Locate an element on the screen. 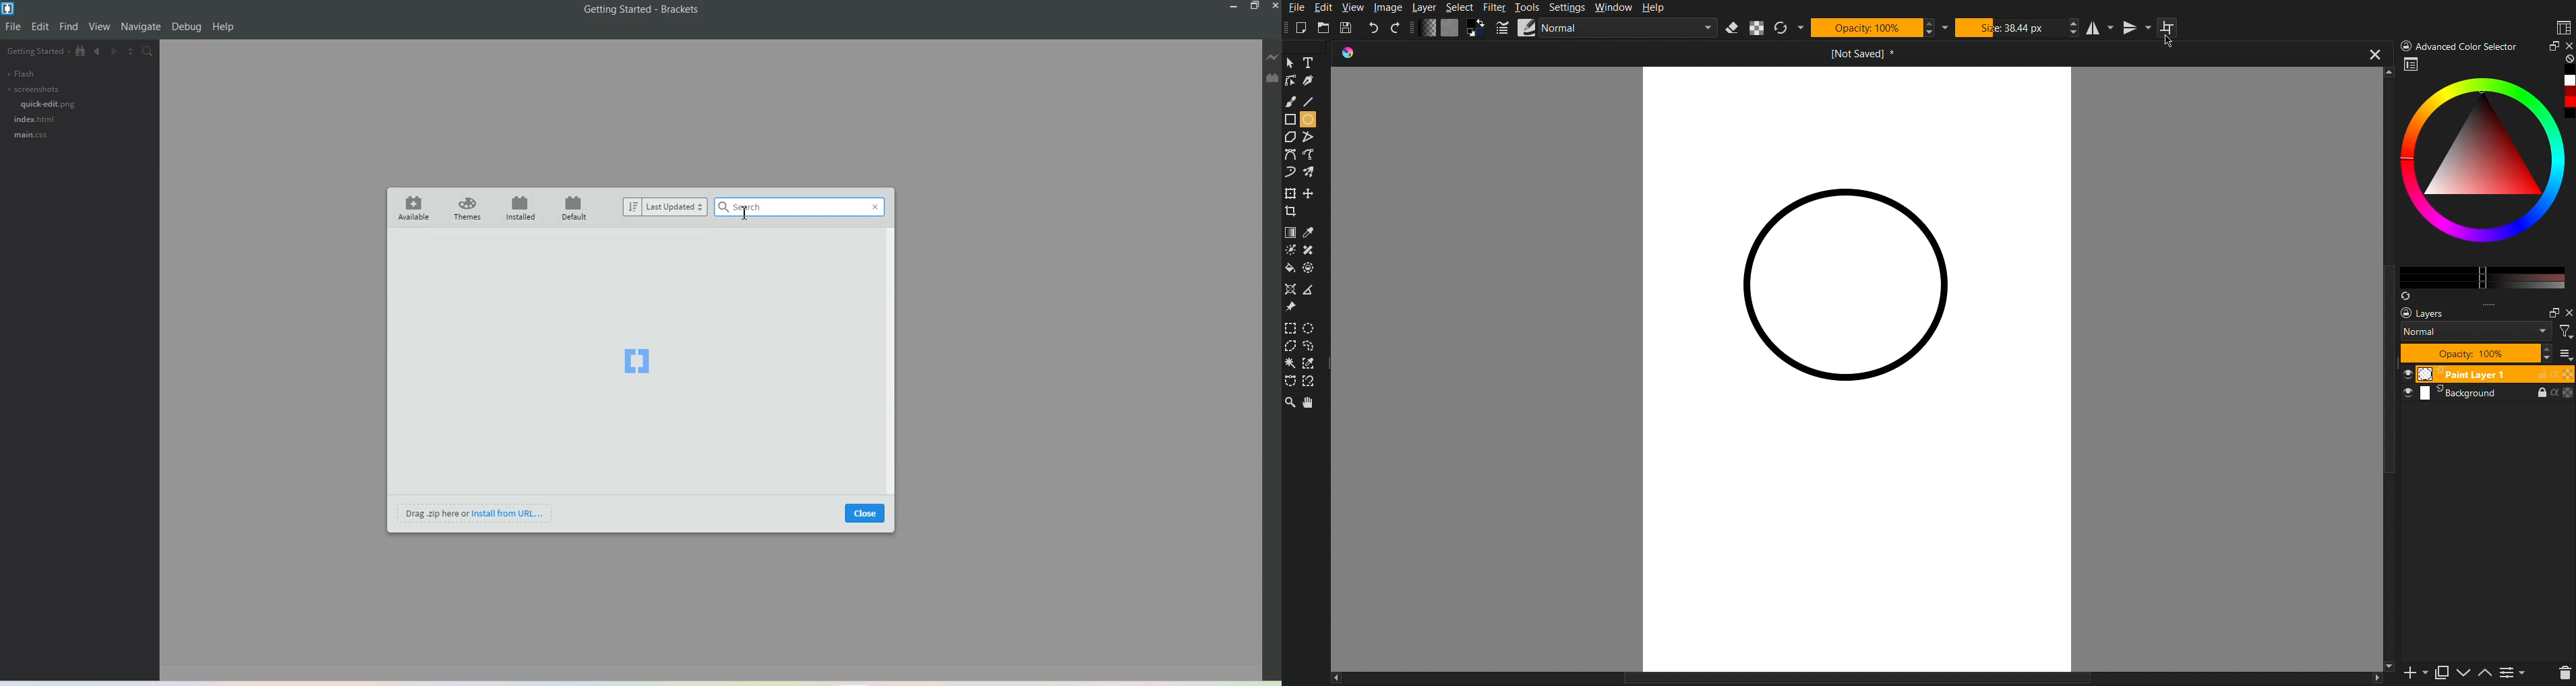  Undo is located at coordinates (1373, 30).